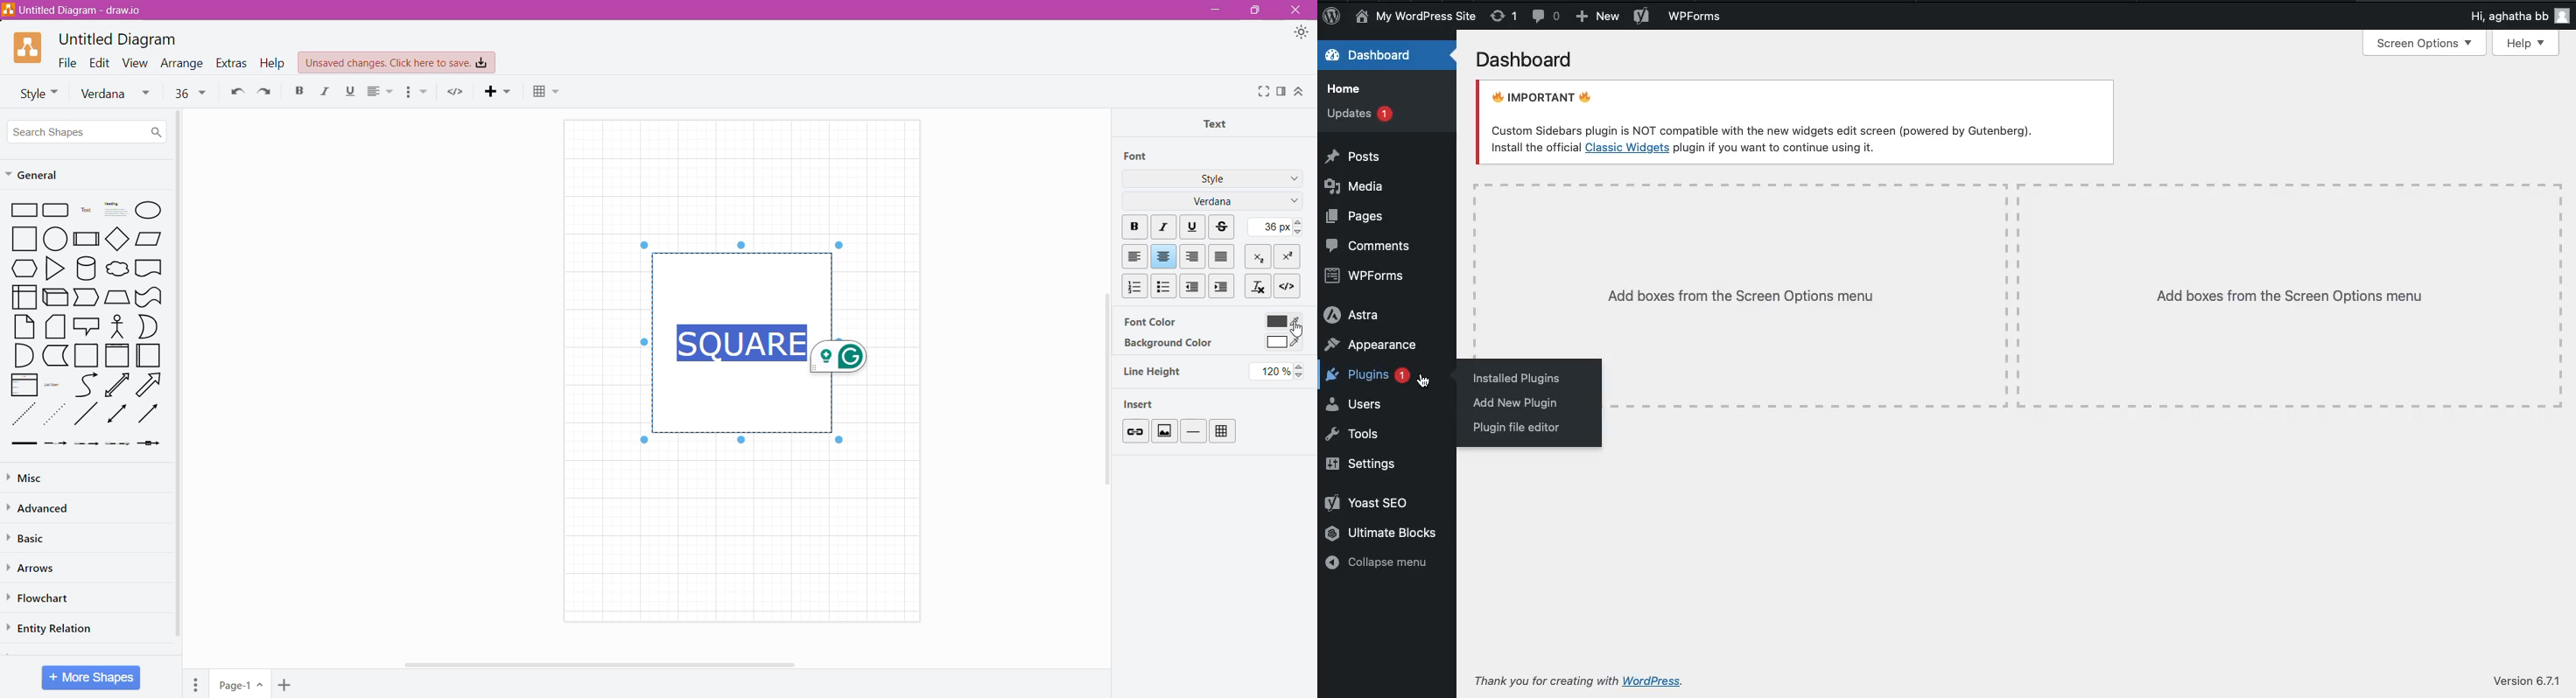  Describe the element at coordinates (117, 355) in the screenshot. I see `frame` at that location.